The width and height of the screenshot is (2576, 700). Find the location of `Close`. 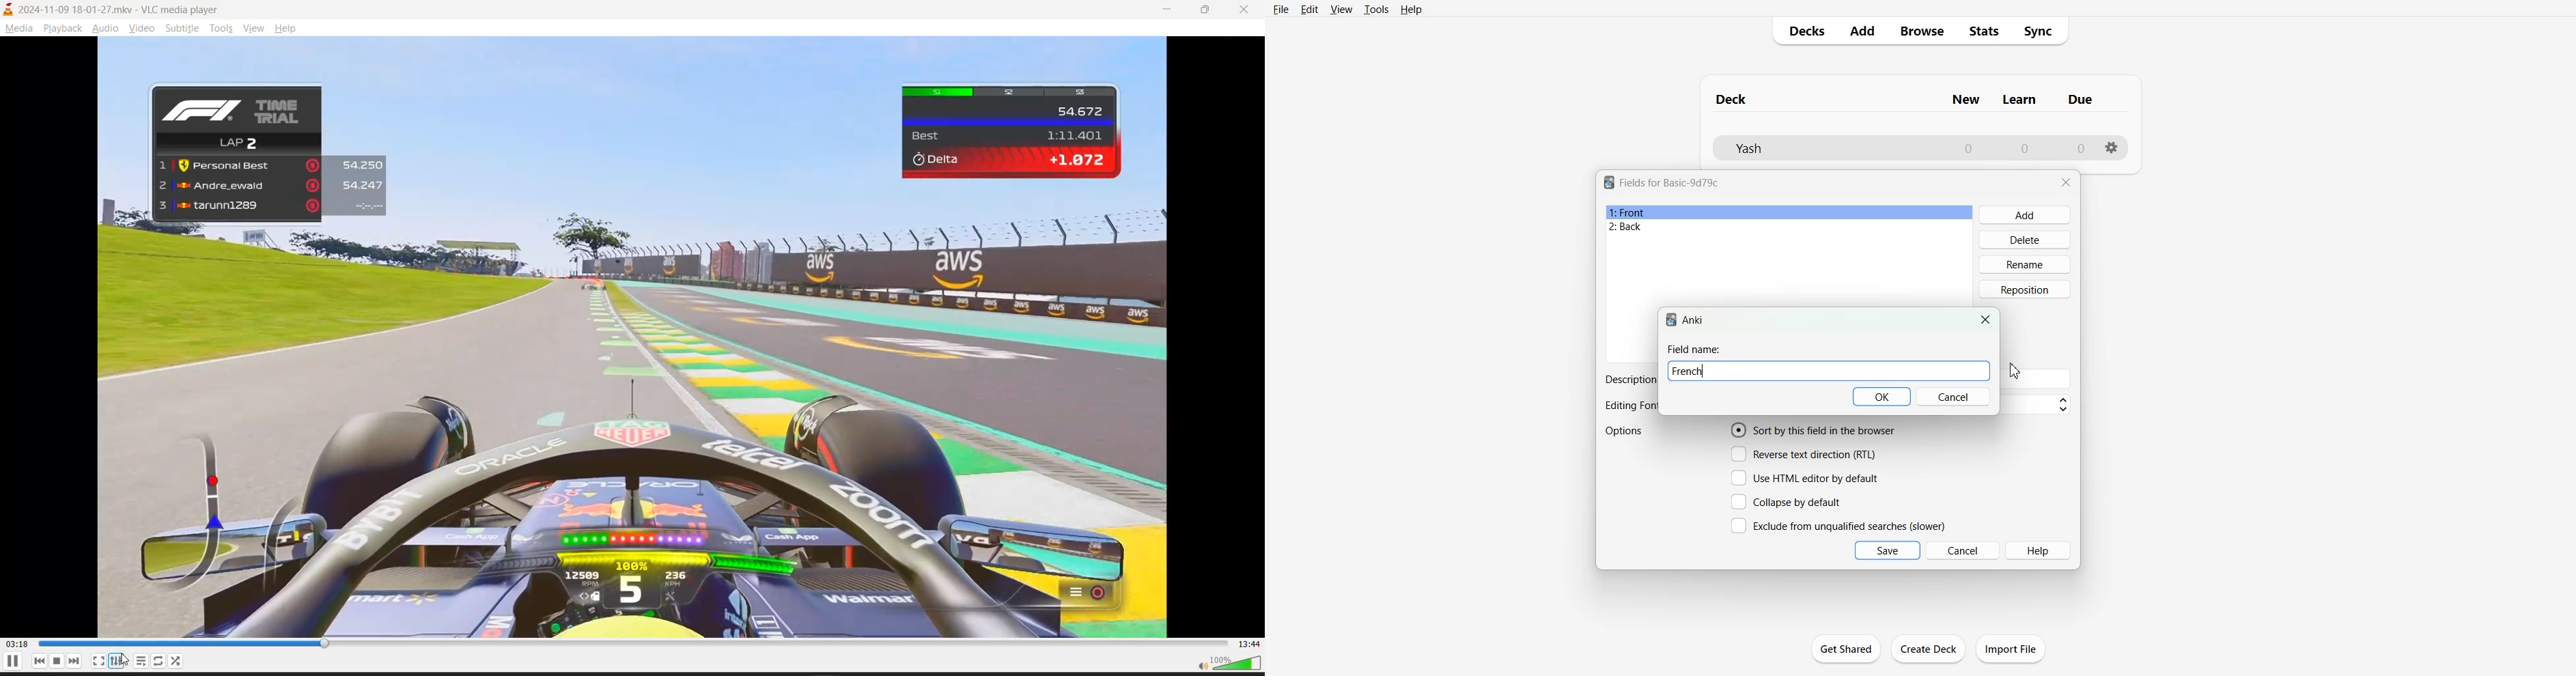

Close is located at coordinates (2066, 182).